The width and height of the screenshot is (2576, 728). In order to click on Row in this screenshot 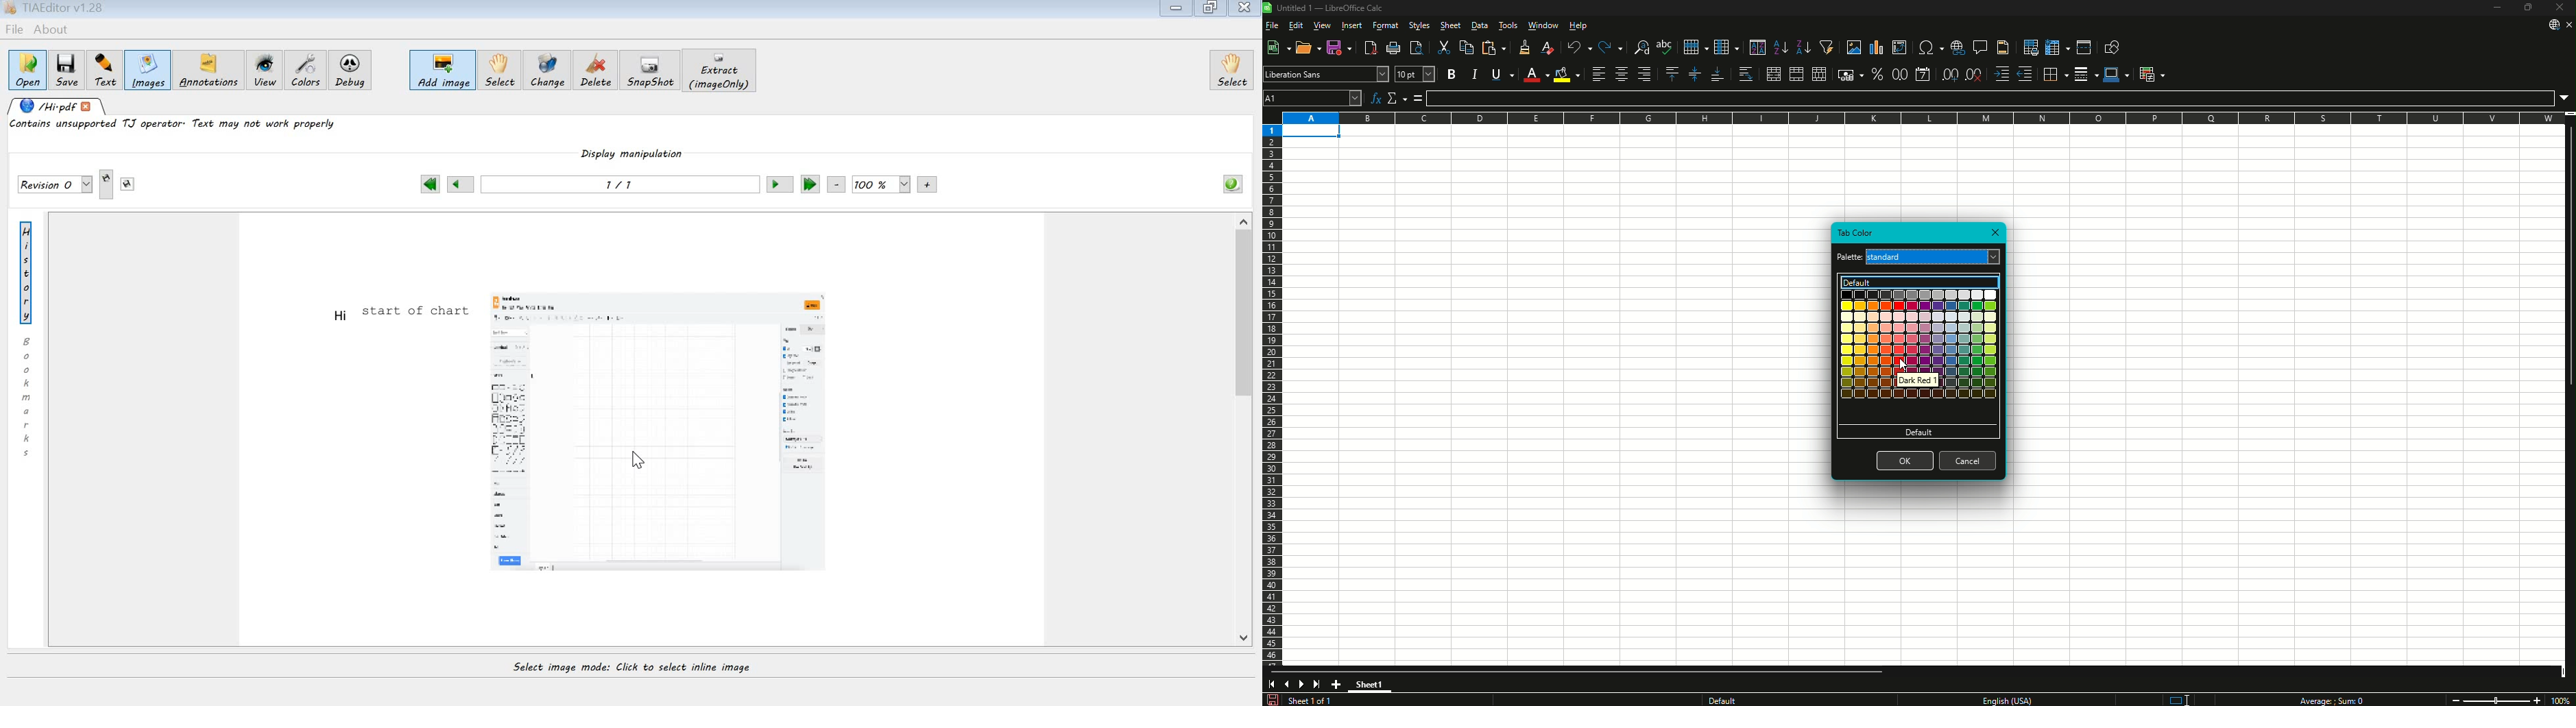, I will do `click(1696, 47)`.